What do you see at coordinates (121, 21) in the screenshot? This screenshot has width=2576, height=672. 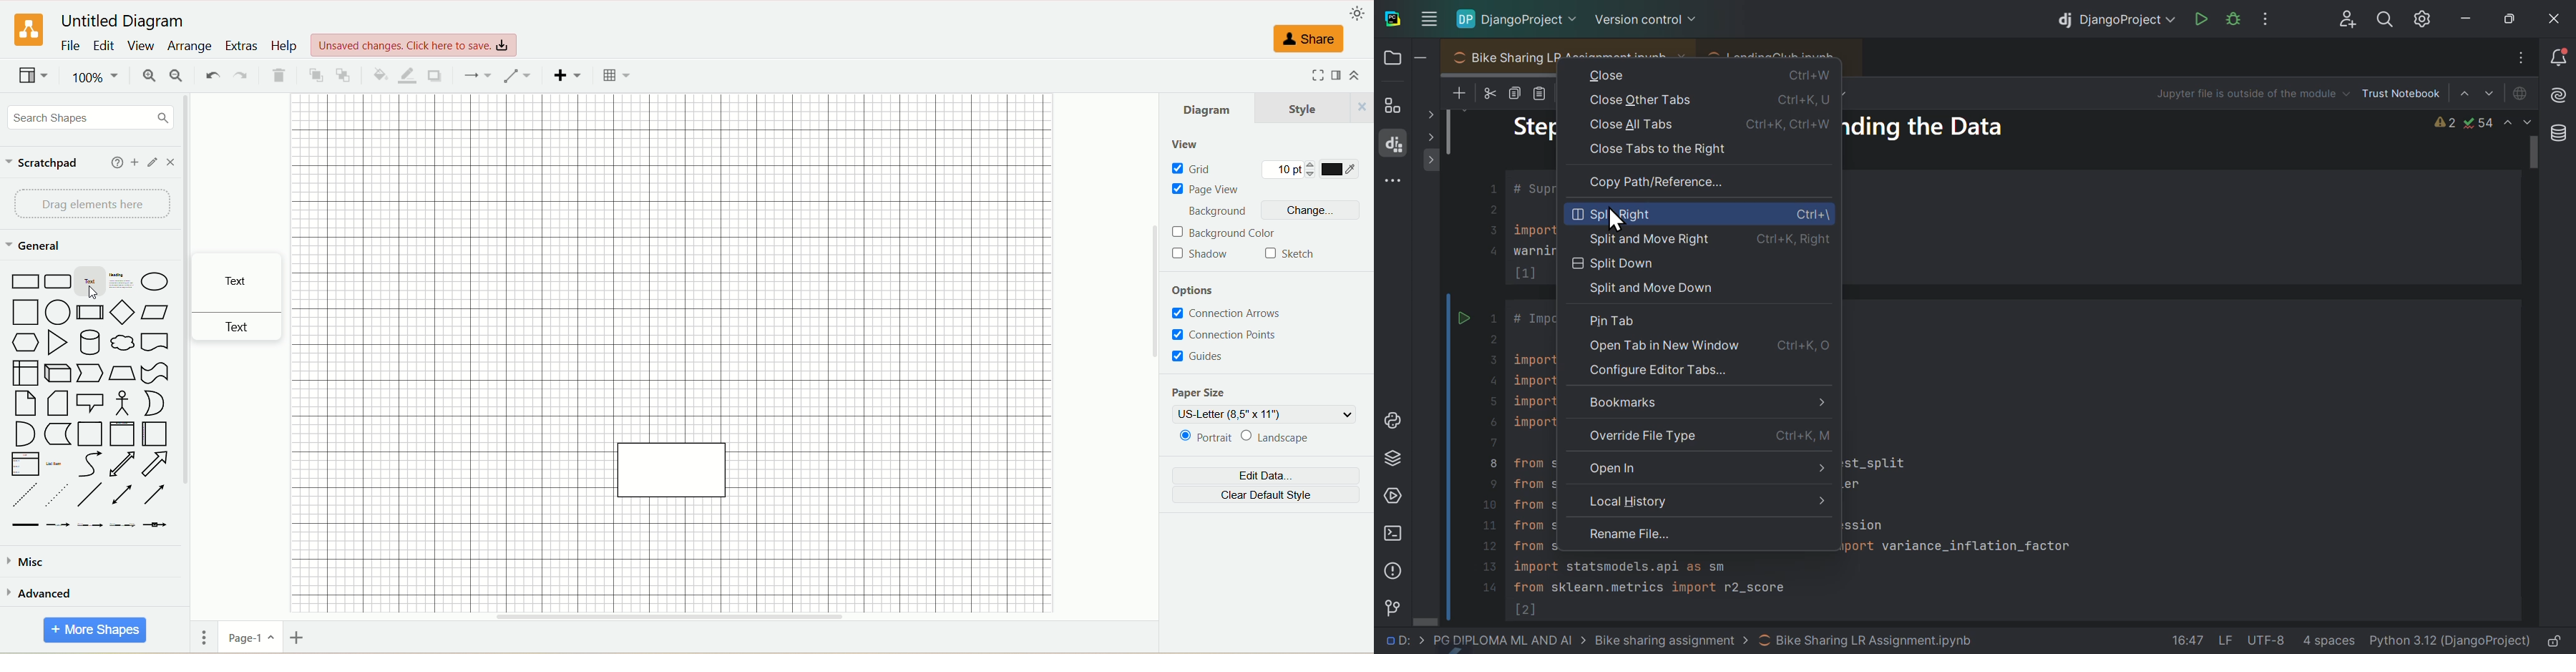 I see `title` at bounding box center [121, 21].